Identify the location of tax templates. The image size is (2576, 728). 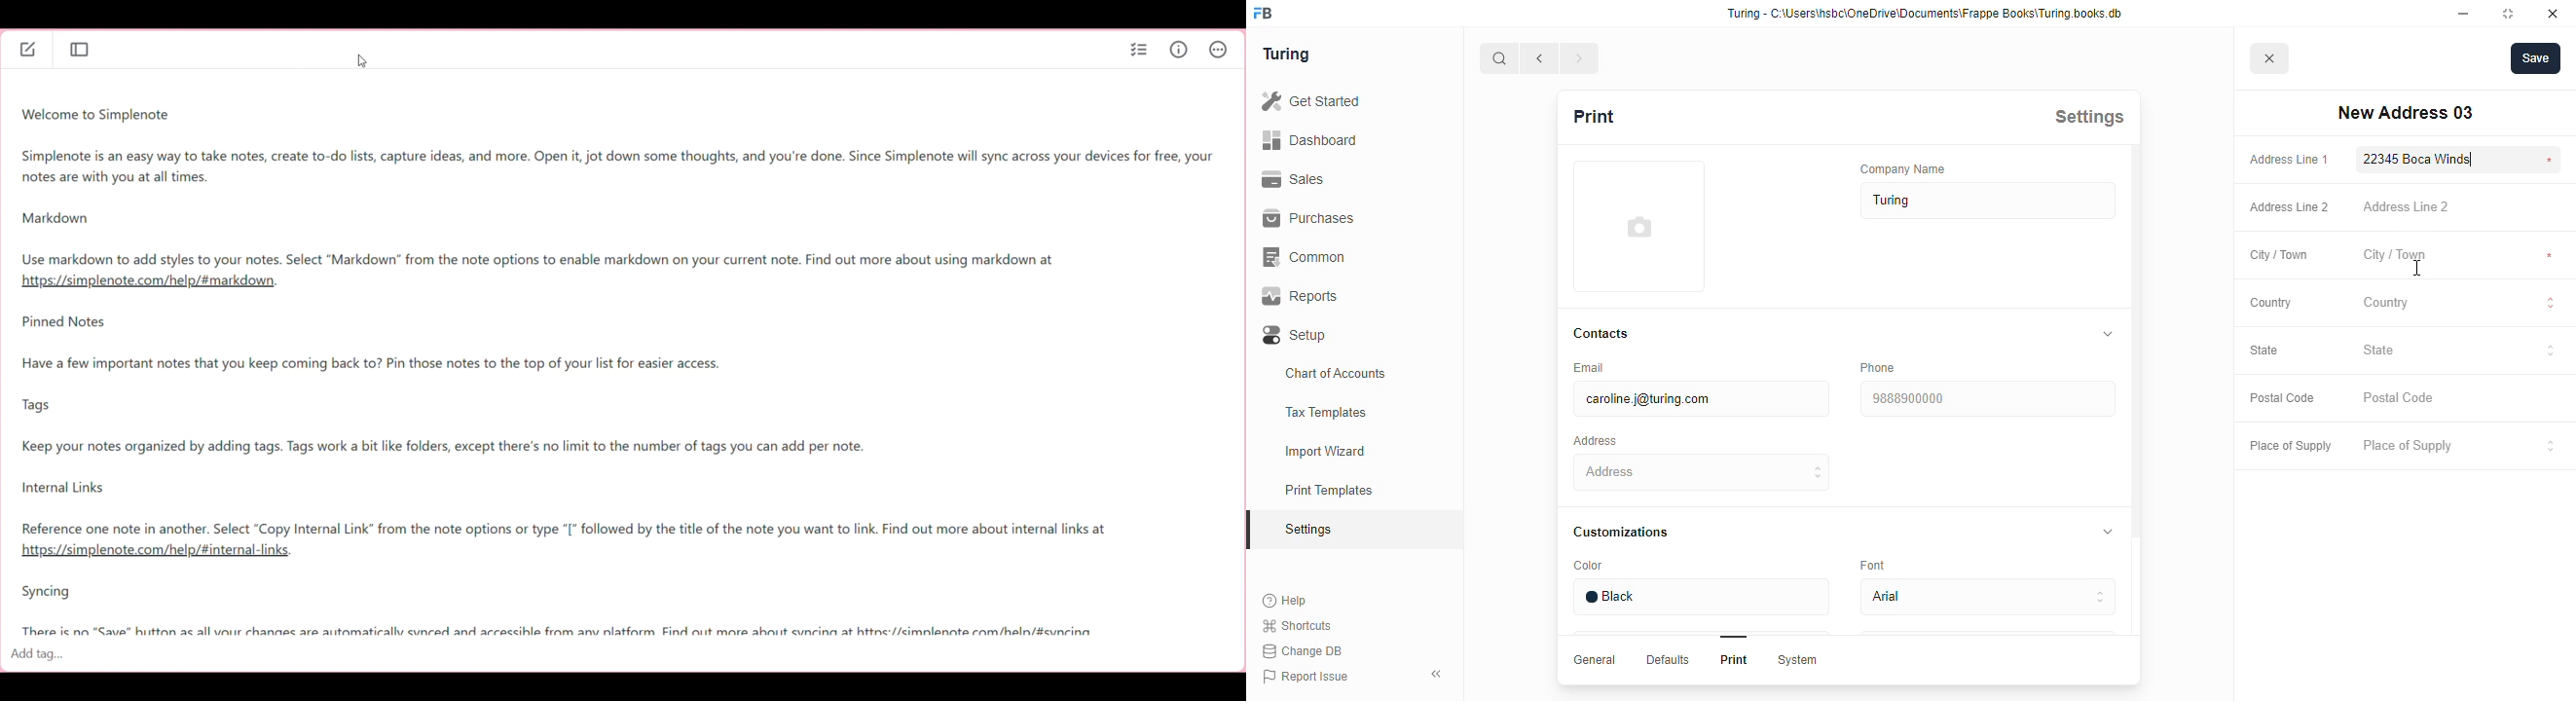
(1325, 412).